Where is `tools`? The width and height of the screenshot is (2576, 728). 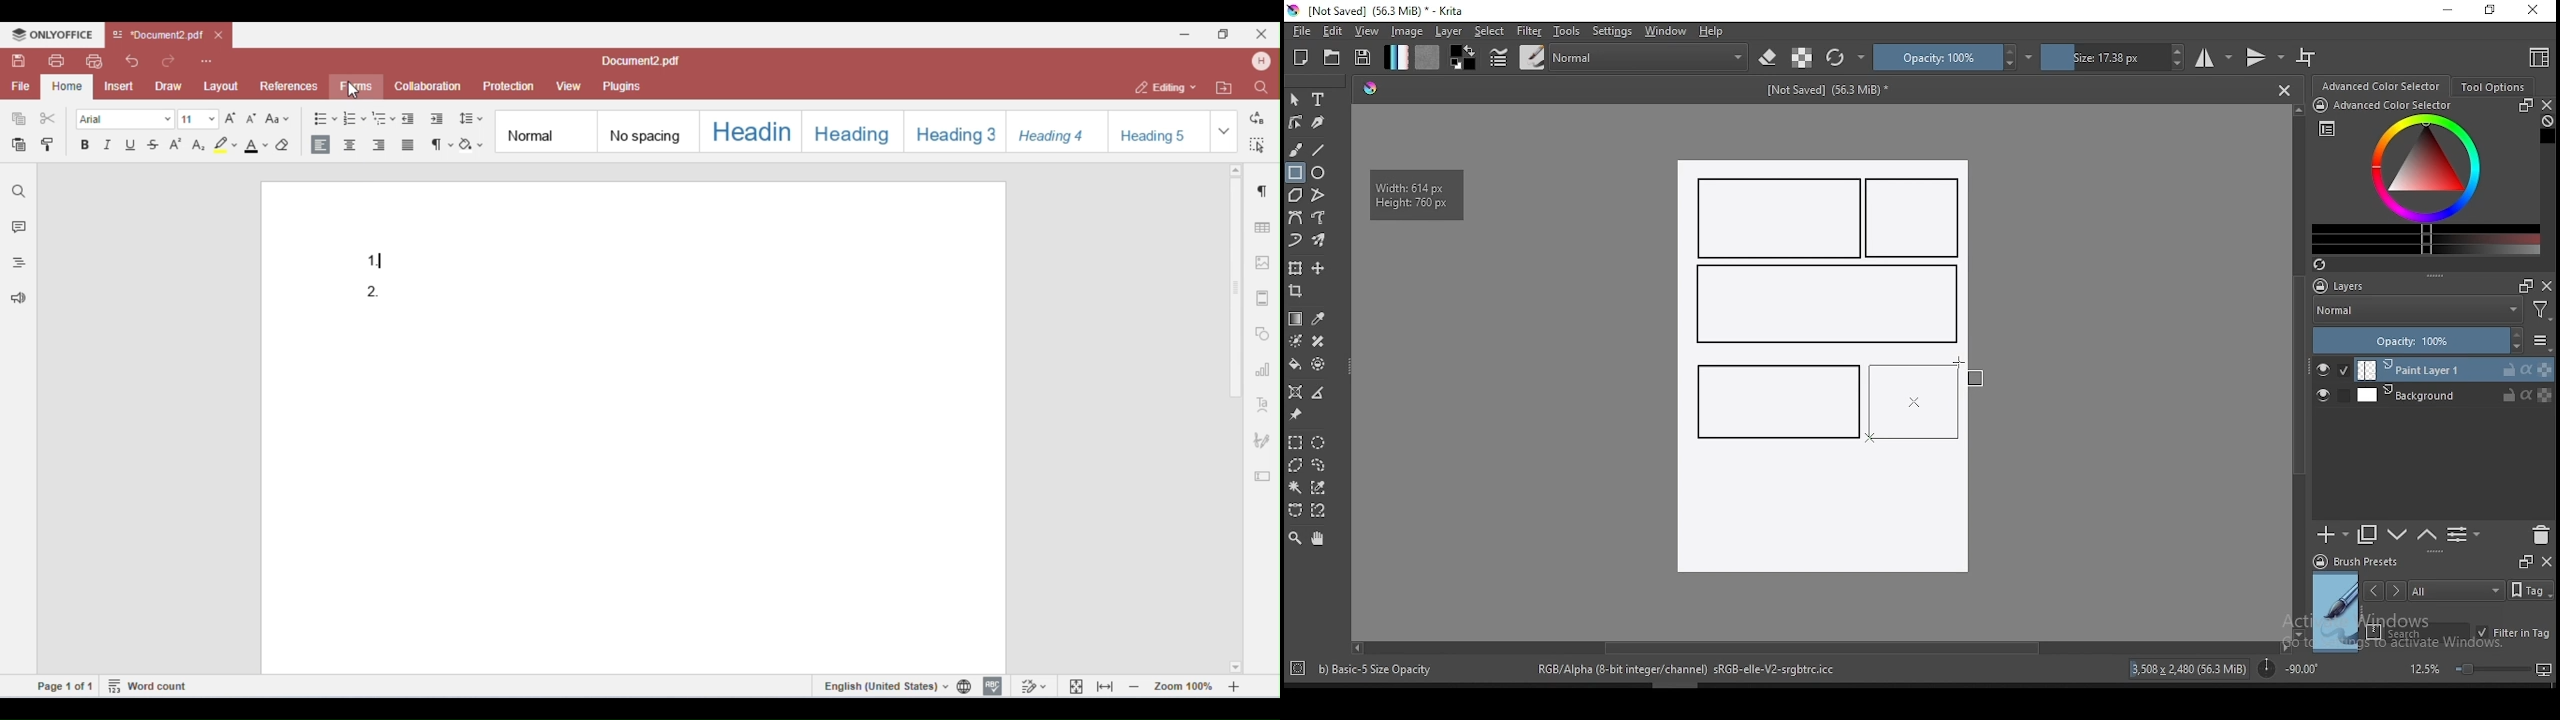 tools is located at coordinates (1567, 31).